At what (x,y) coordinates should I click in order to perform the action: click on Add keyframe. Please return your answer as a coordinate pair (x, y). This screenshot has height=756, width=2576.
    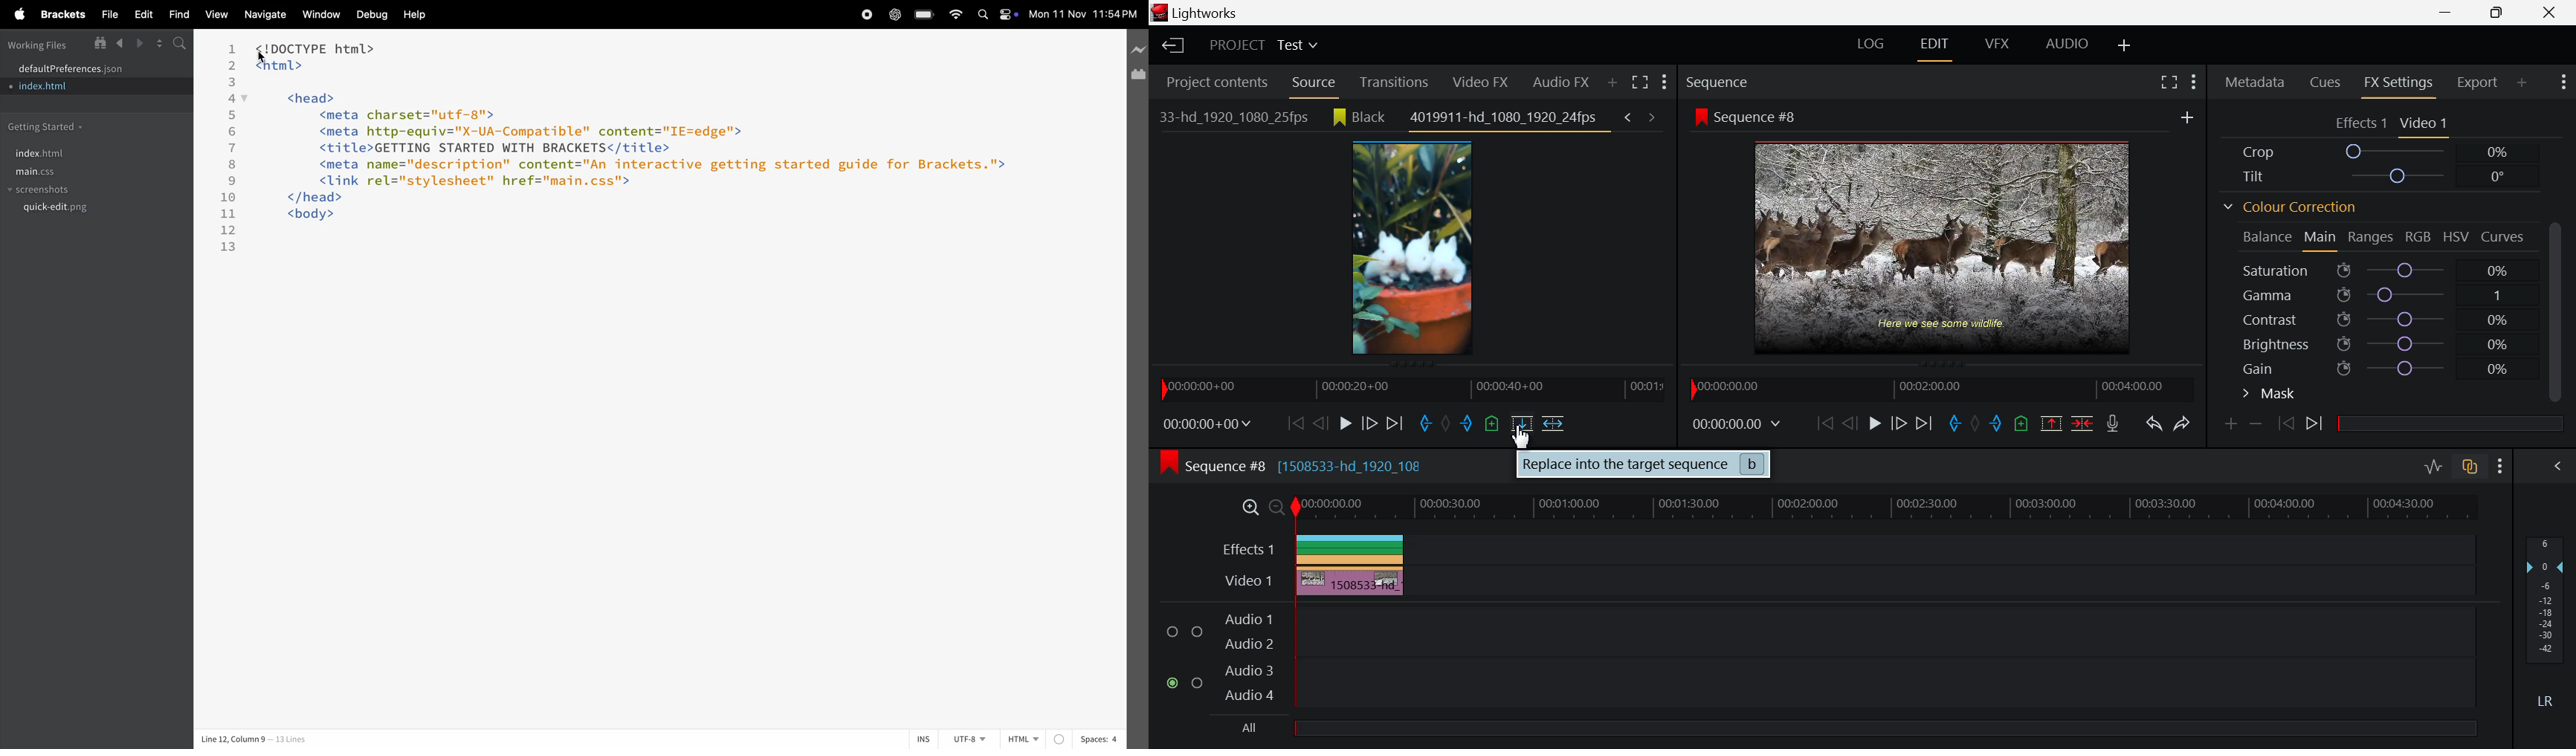
    Looking at the image, I should click on (2231, 425).